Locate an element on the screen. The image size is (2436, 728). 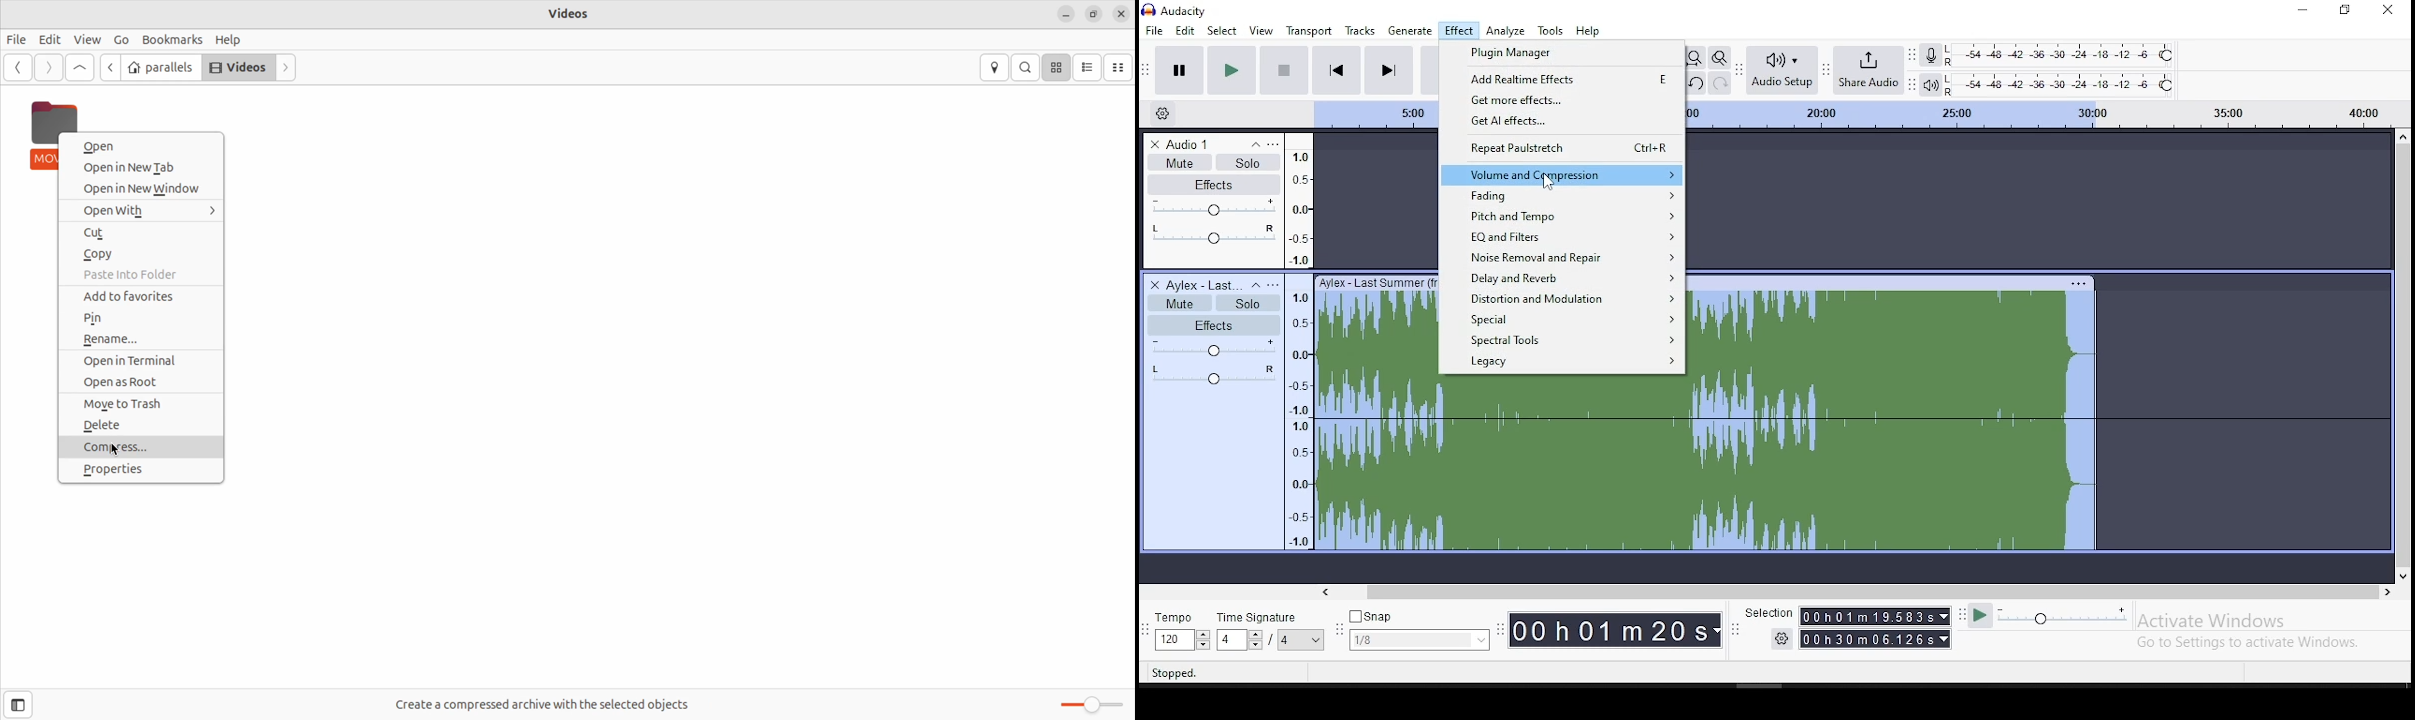
open in new tab is located at coordinates (146, 166).